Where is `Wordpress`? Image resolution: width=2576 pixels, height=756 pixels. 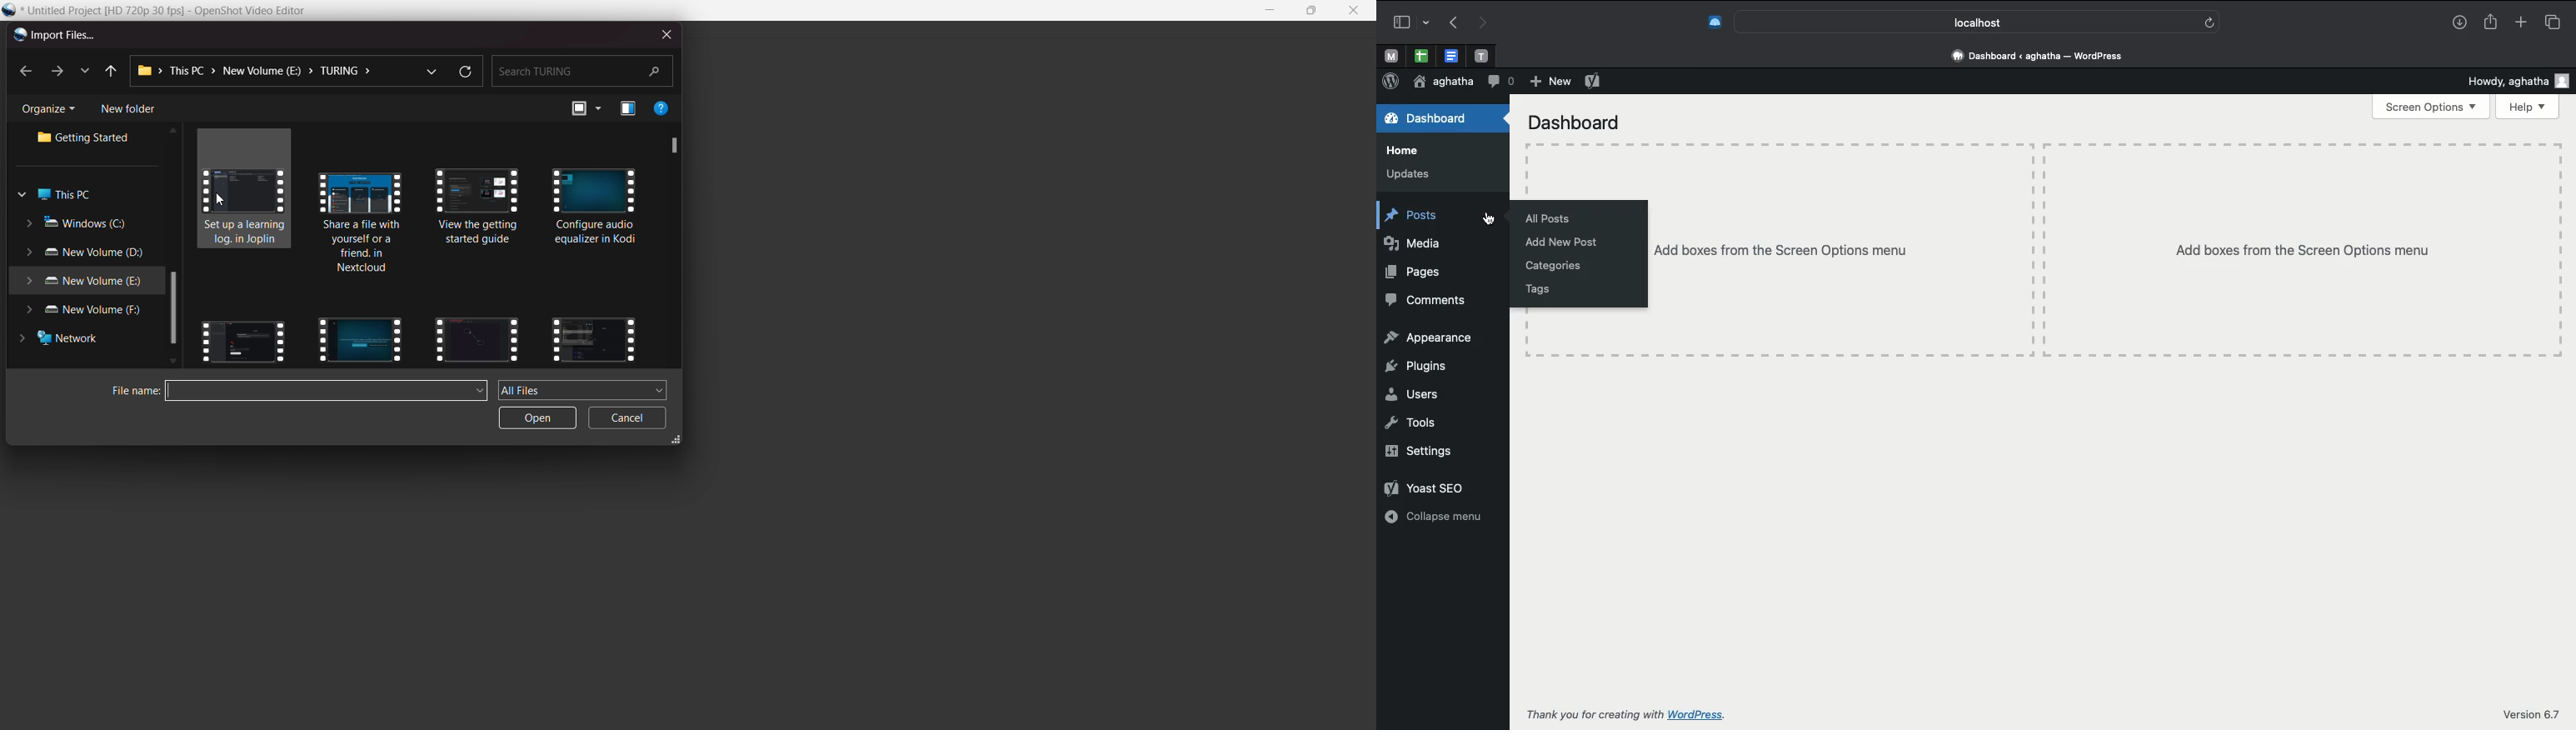 Wordpress is located at coordinates (1390, 81).